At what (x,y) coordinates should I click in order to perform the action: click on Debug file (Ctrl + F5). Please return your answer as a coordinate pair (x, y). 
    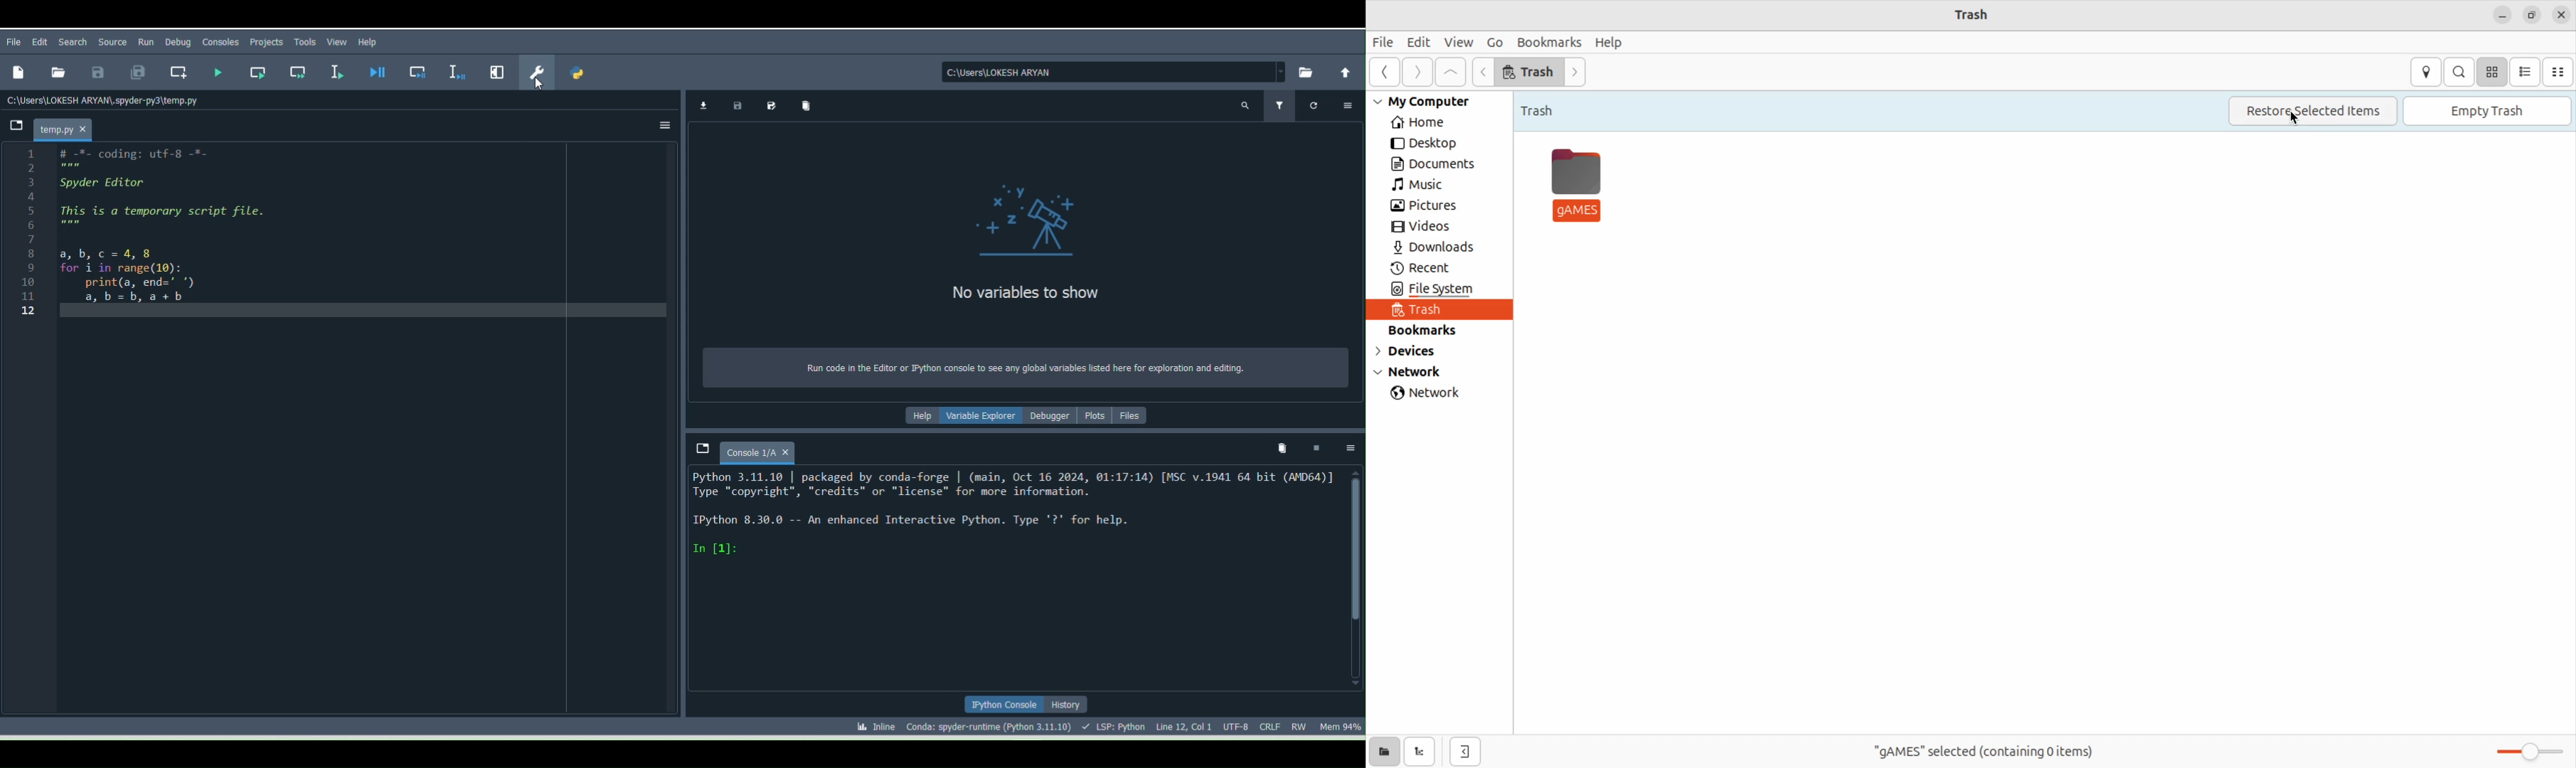
    Looking at the image, I should click on (380, 73).